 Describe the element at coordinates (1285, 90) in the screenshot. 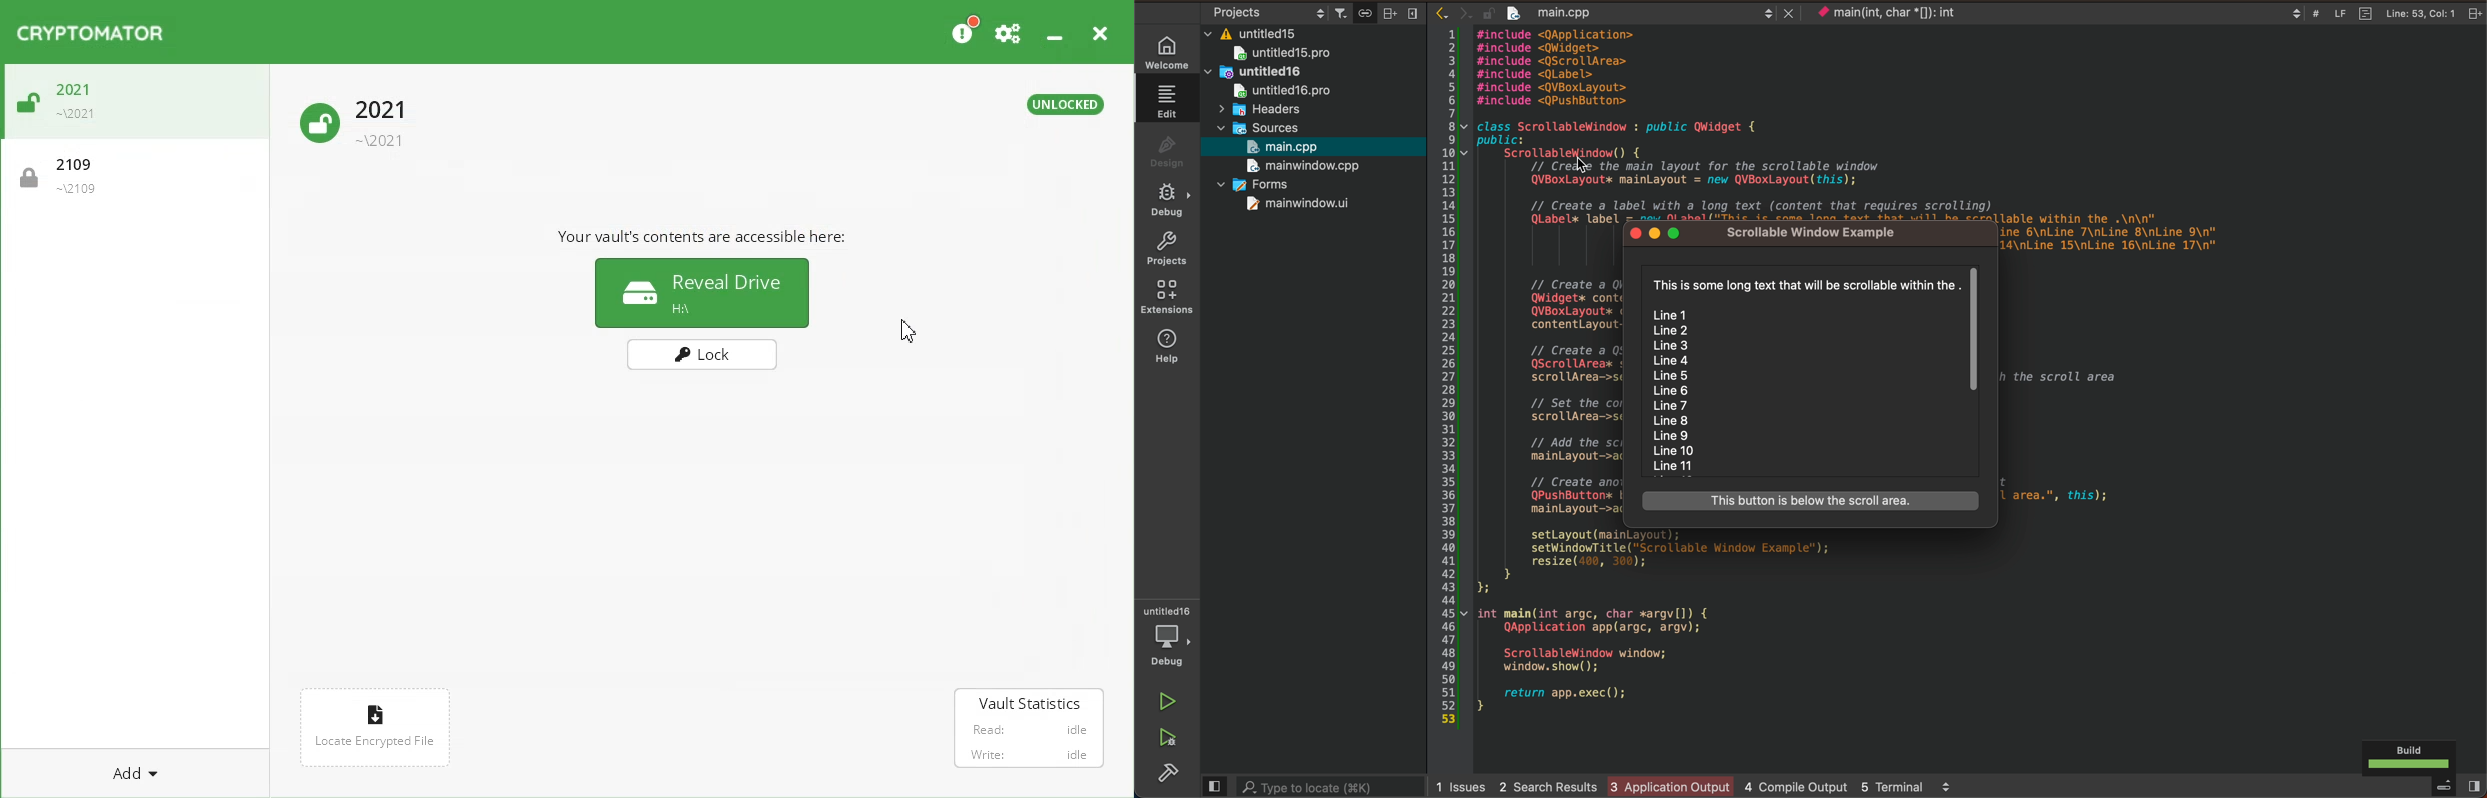

I see `untitled16pro` at that location.